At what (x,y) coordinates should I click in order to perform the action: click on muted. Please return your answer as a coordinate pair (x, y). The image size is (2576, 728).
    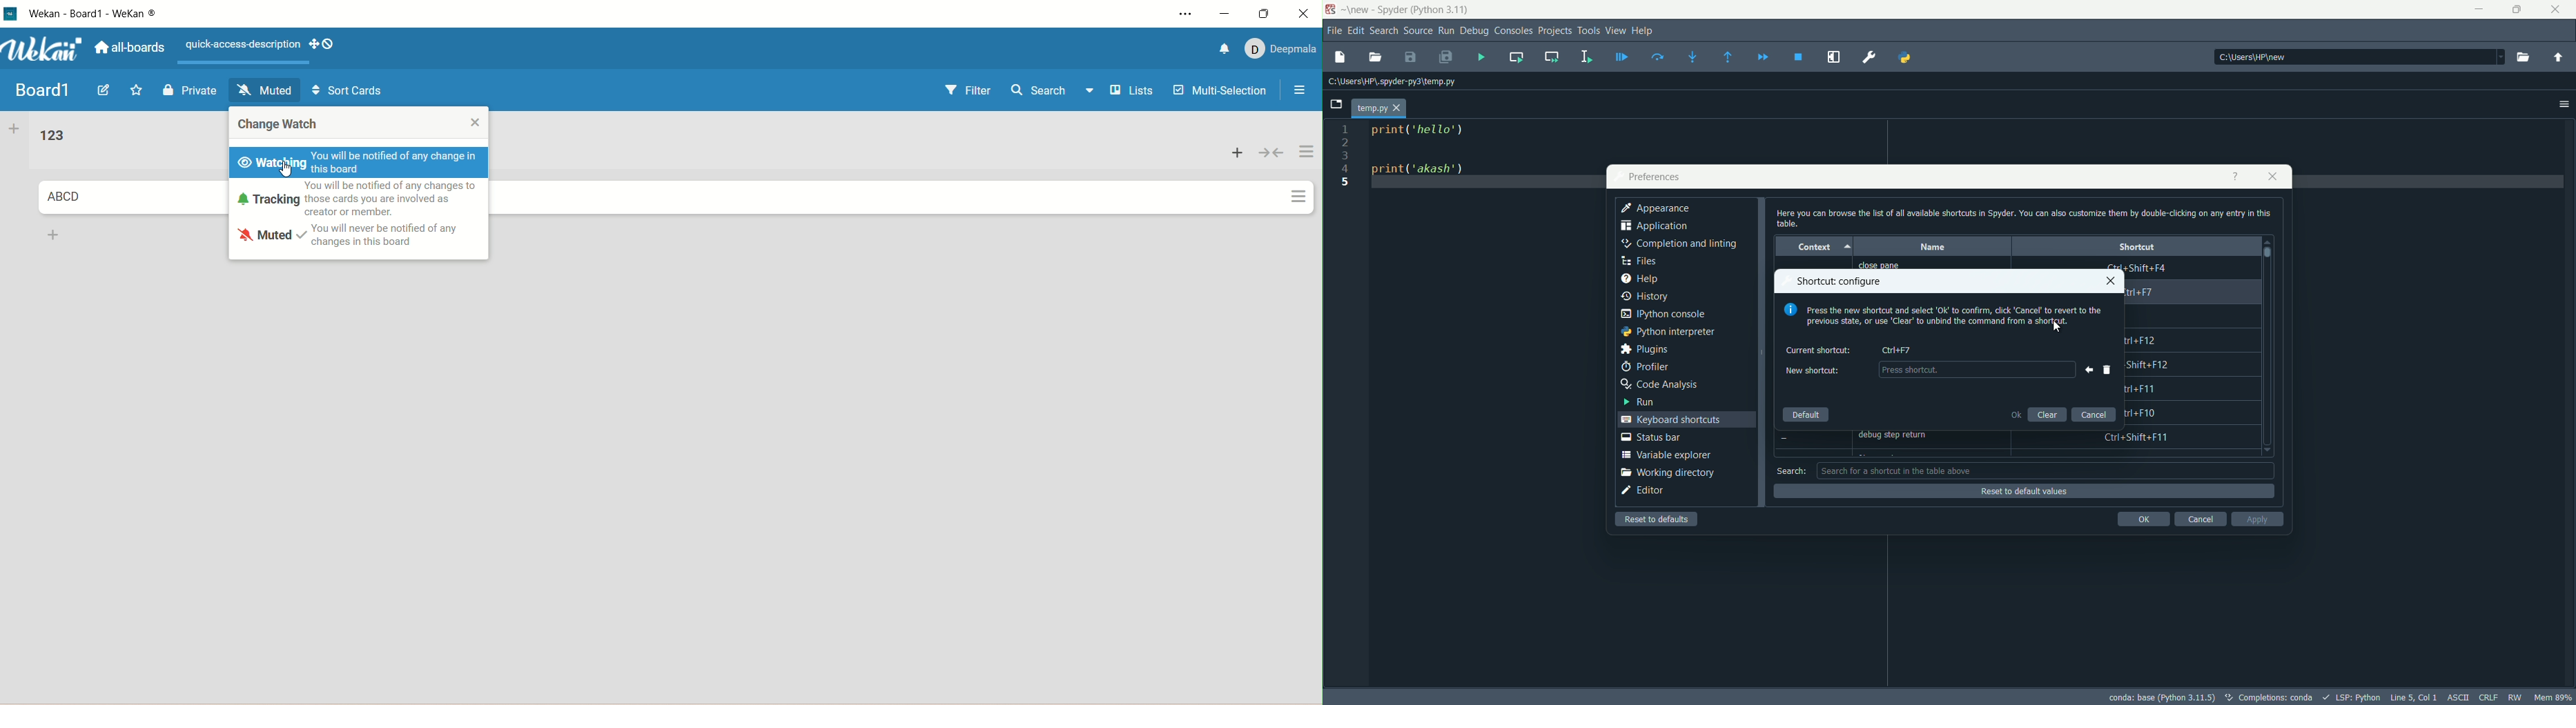
    Looking at the image, I should click on (266, 90).